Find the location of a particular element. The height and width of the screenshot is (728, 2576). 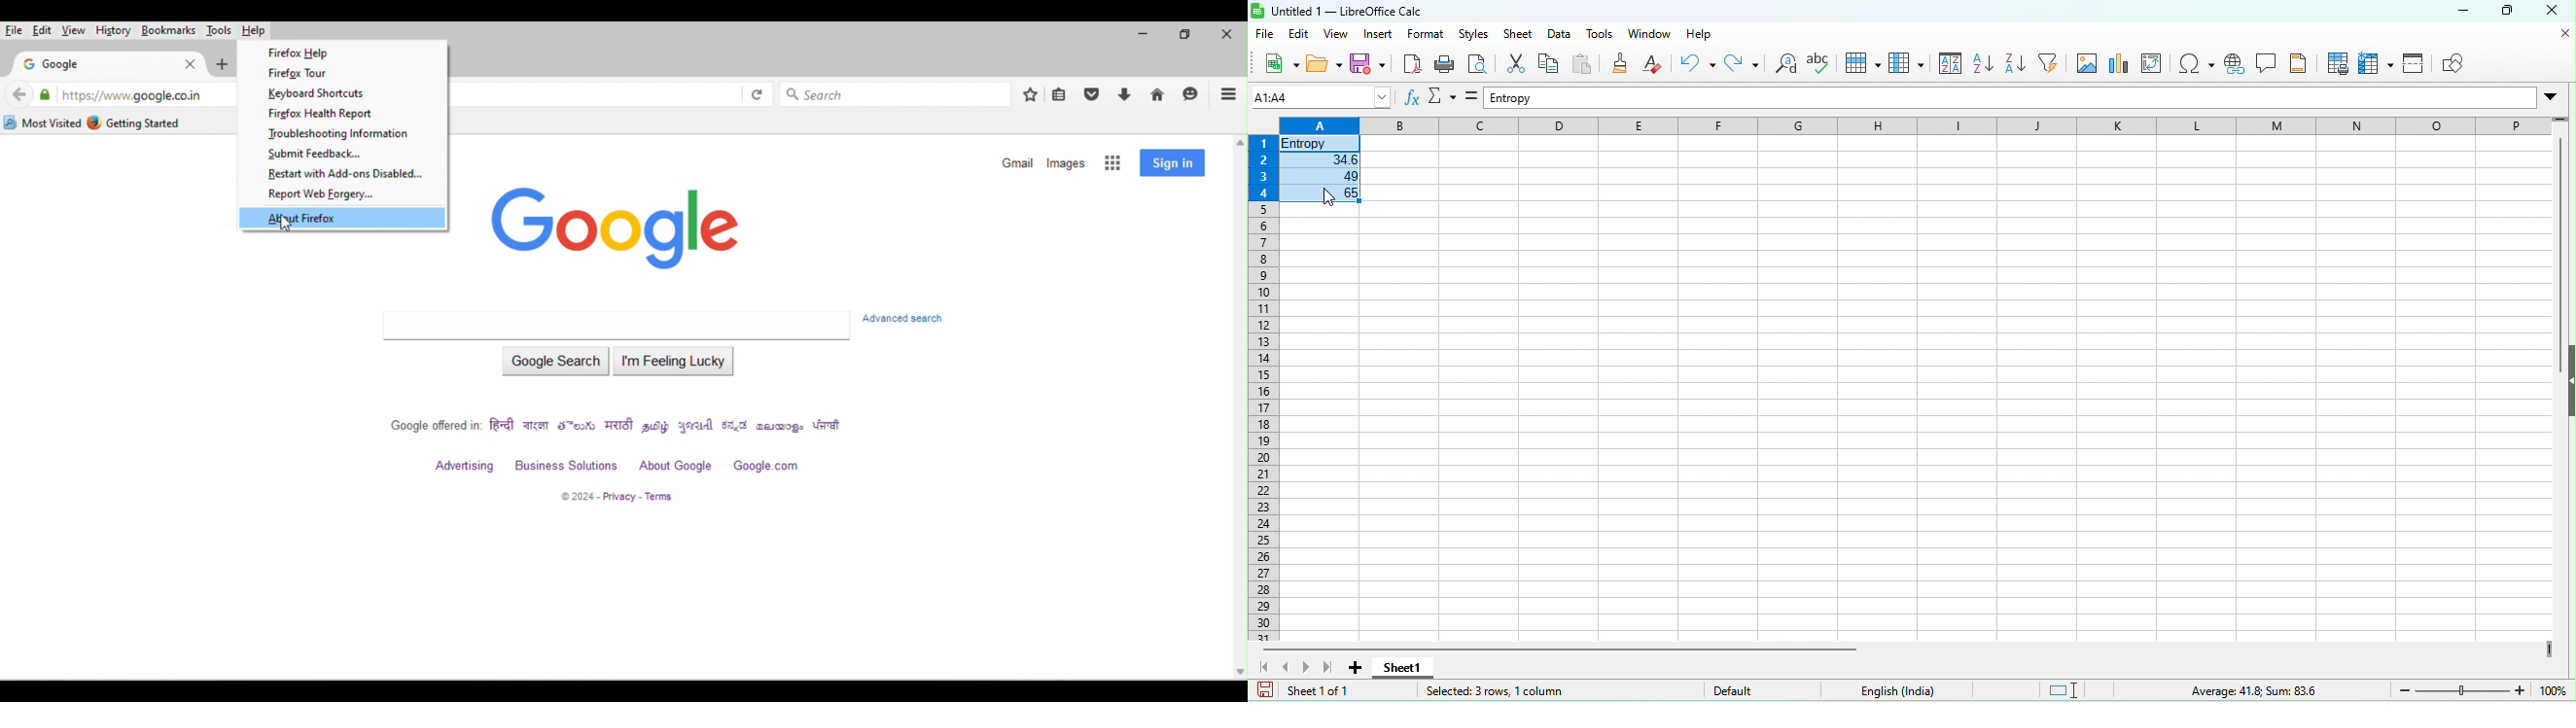

scroll to first sheet is located at coordinates (1262, 664).